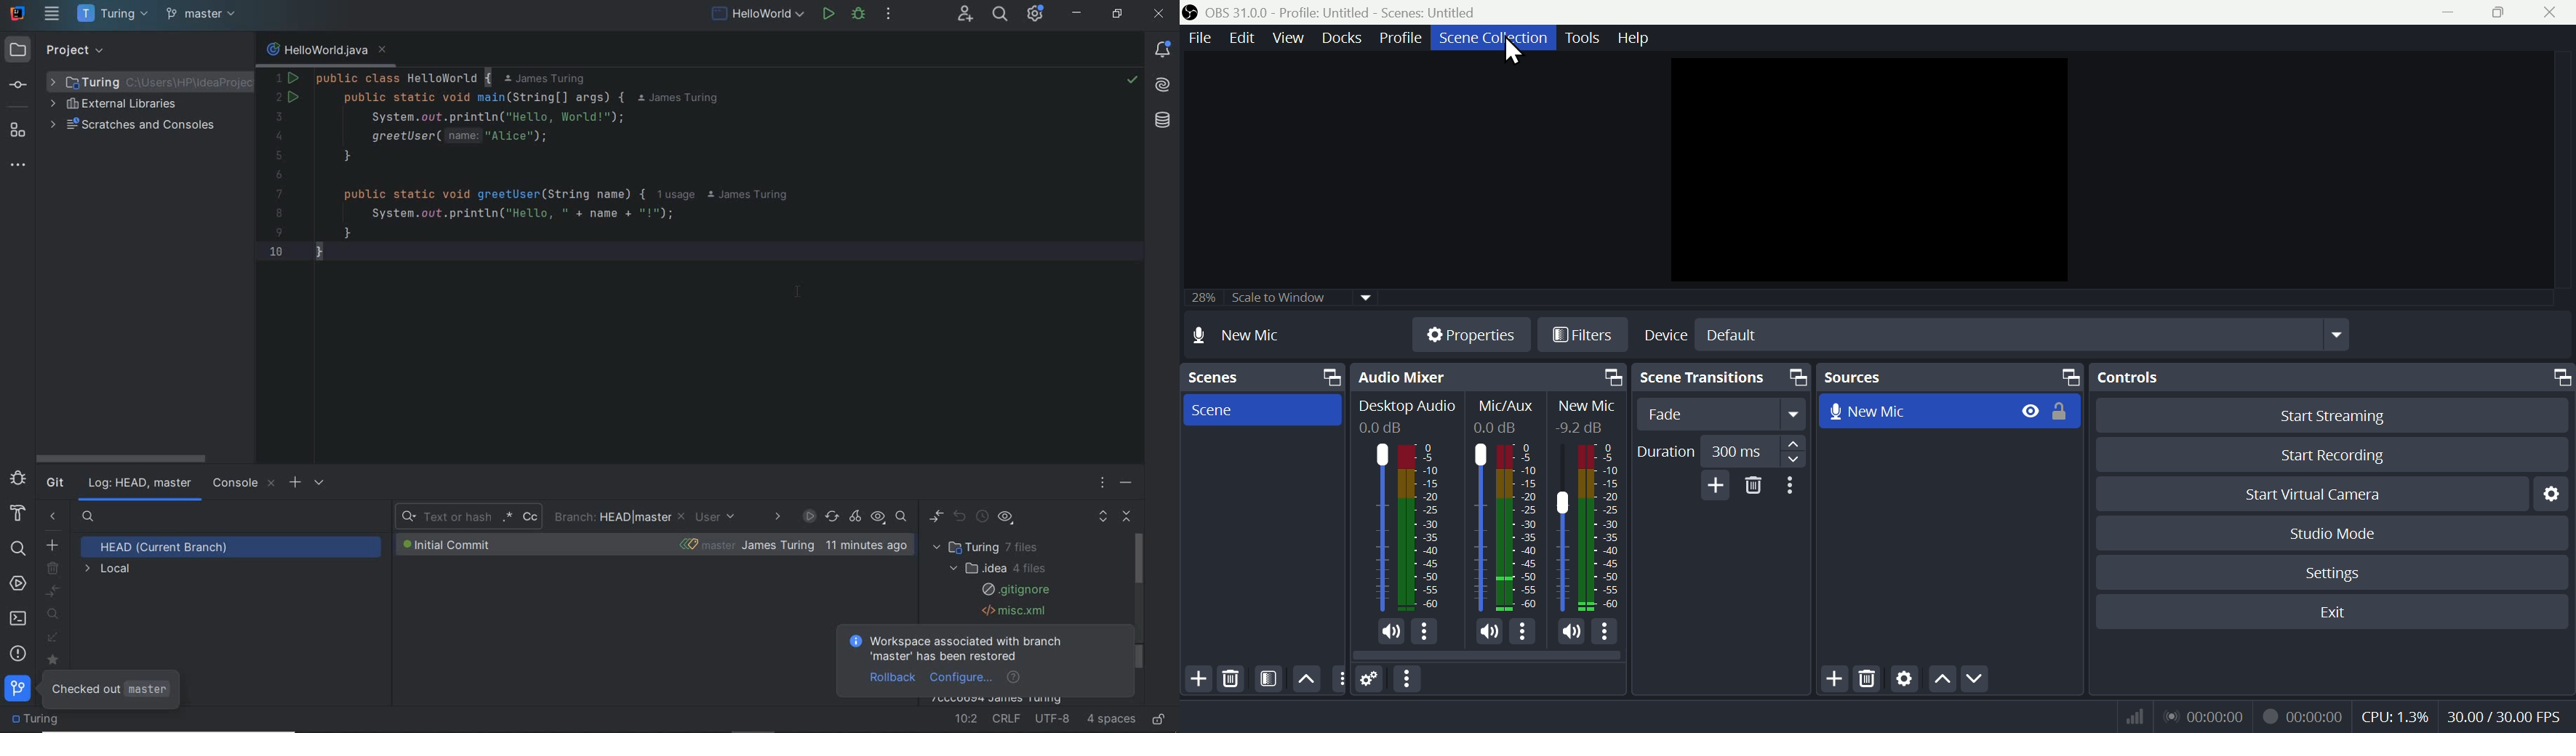 The image size is (2576, 756). I want to click on More options, so click(1793, 487).